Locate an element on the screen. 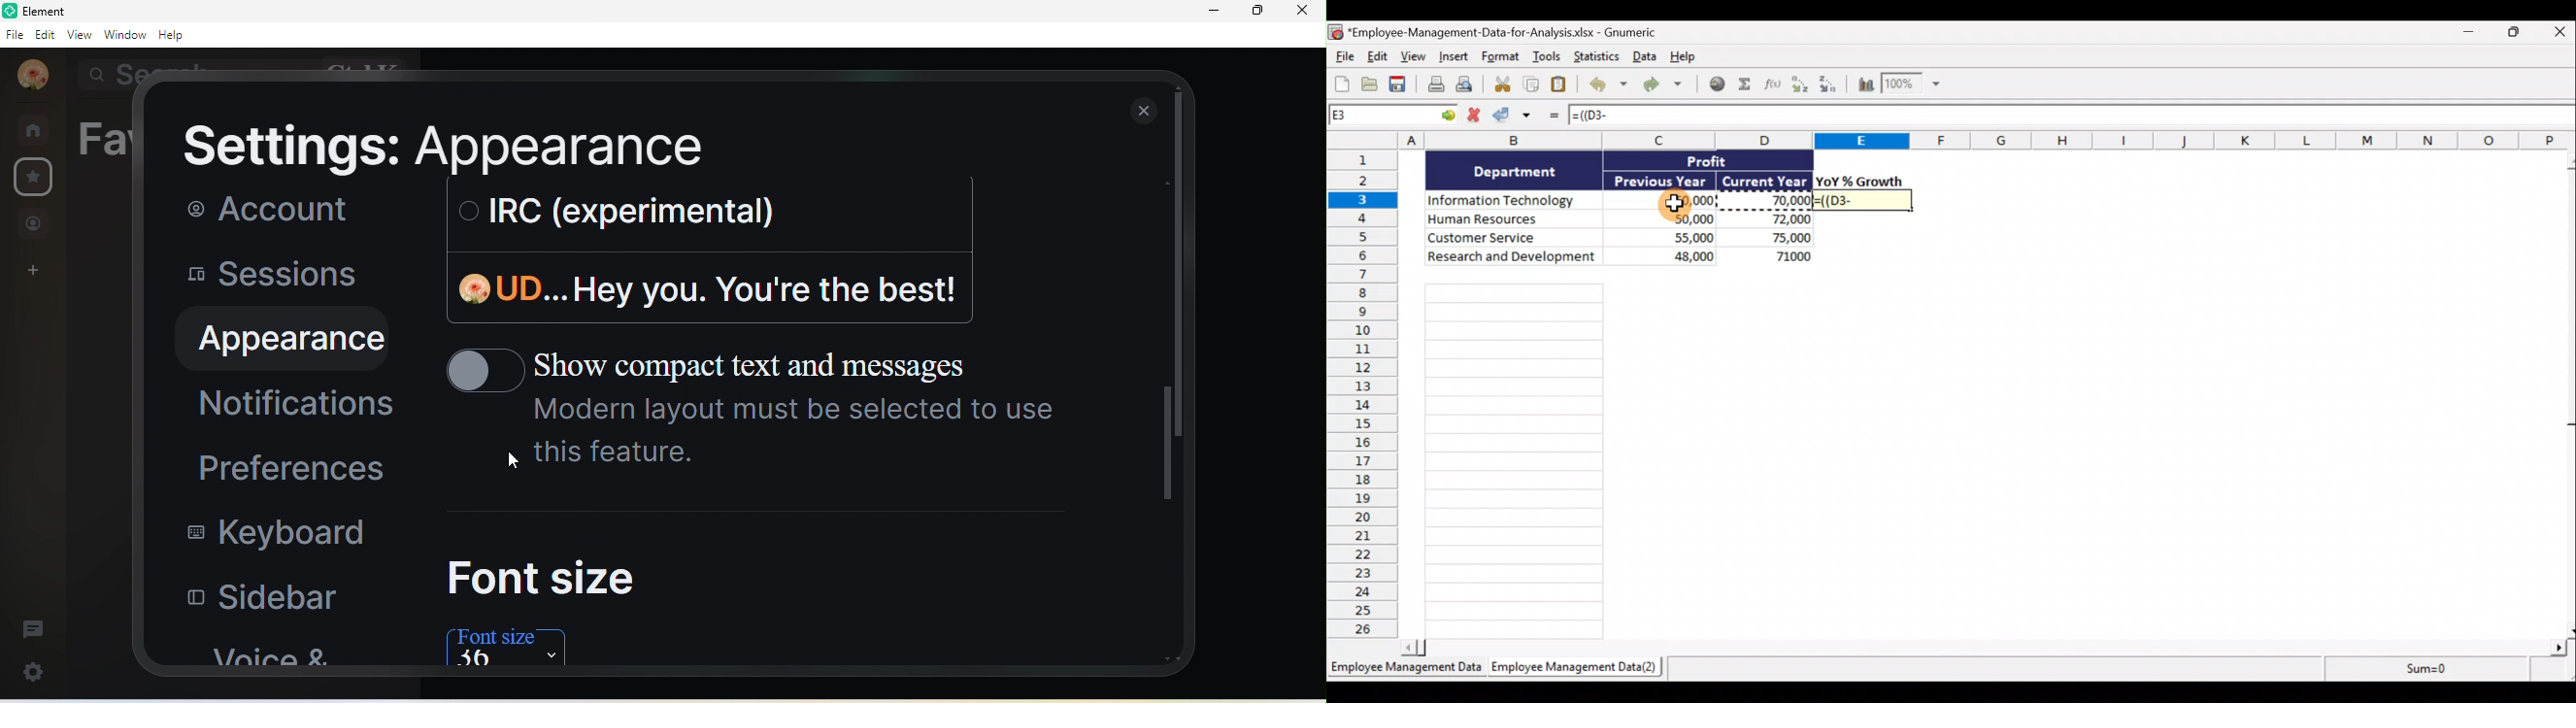 The width and height of the screenshot is (2576, 728). Edit is located at coordinates (1376, 56).